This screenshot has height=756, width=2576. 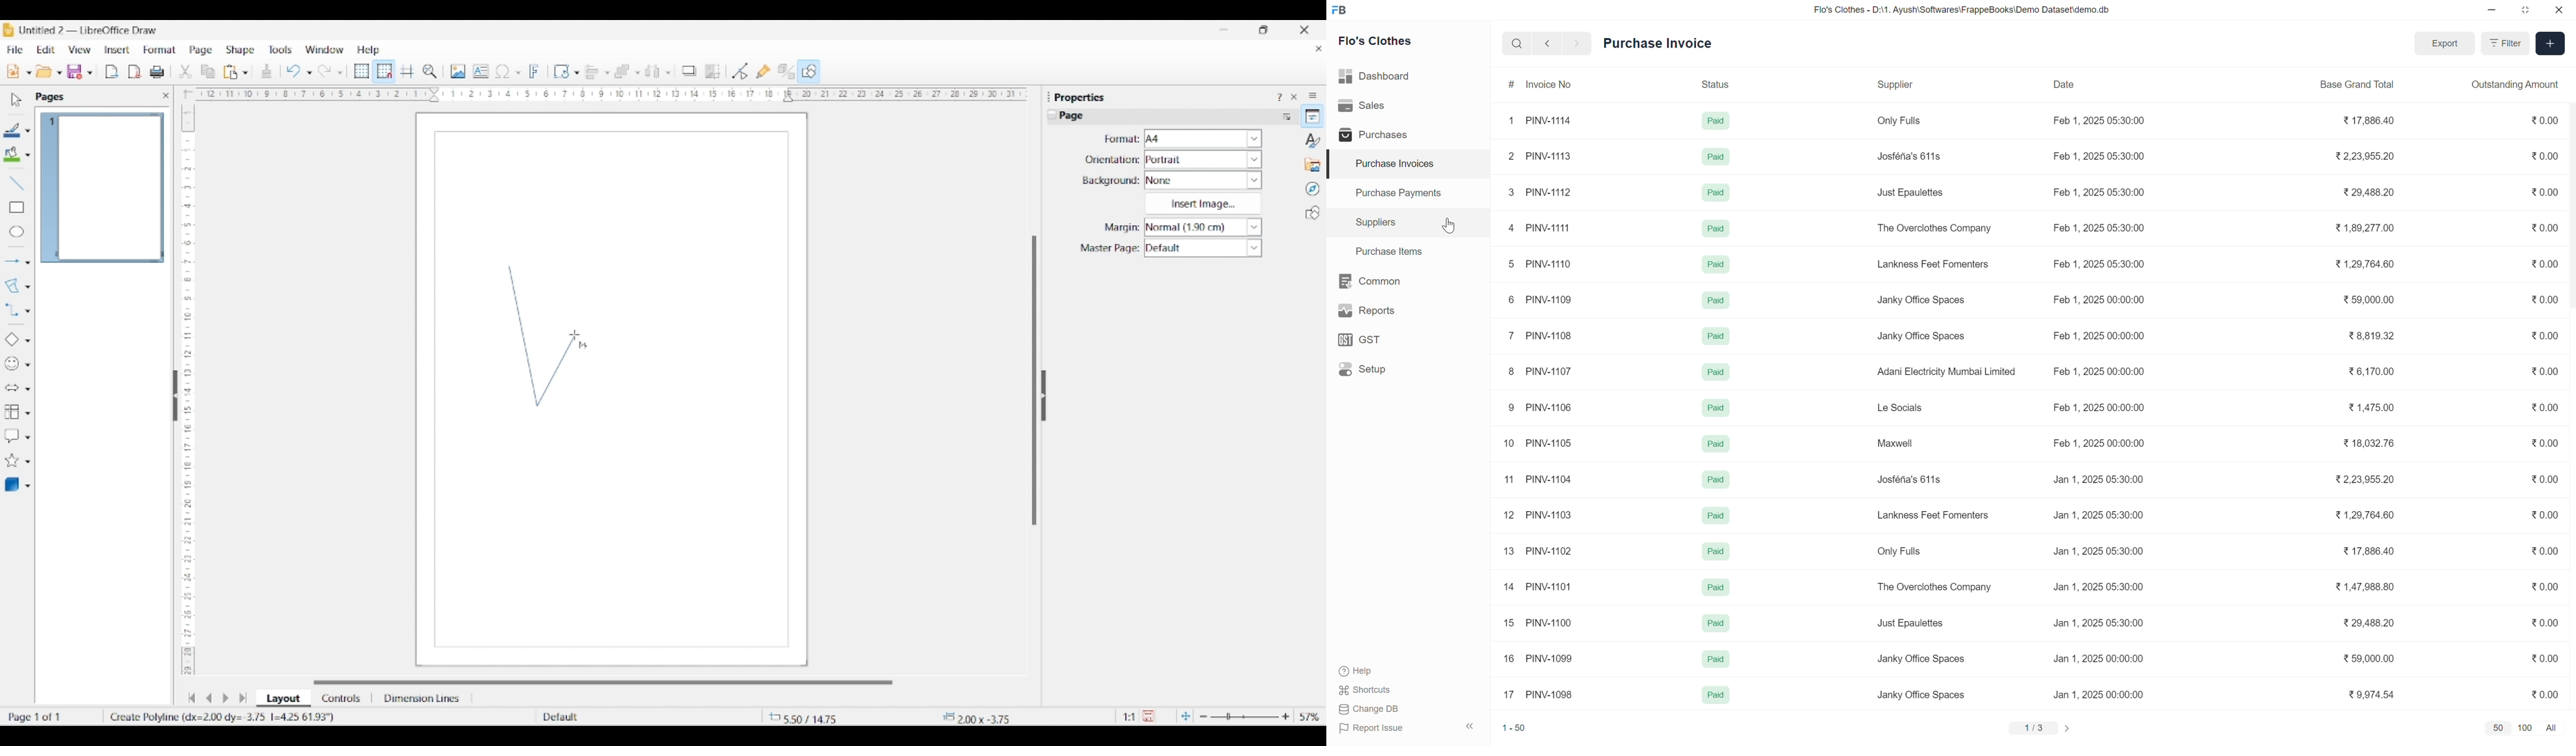 I want to click on PINV-1104, so click(x=1548, y=478).